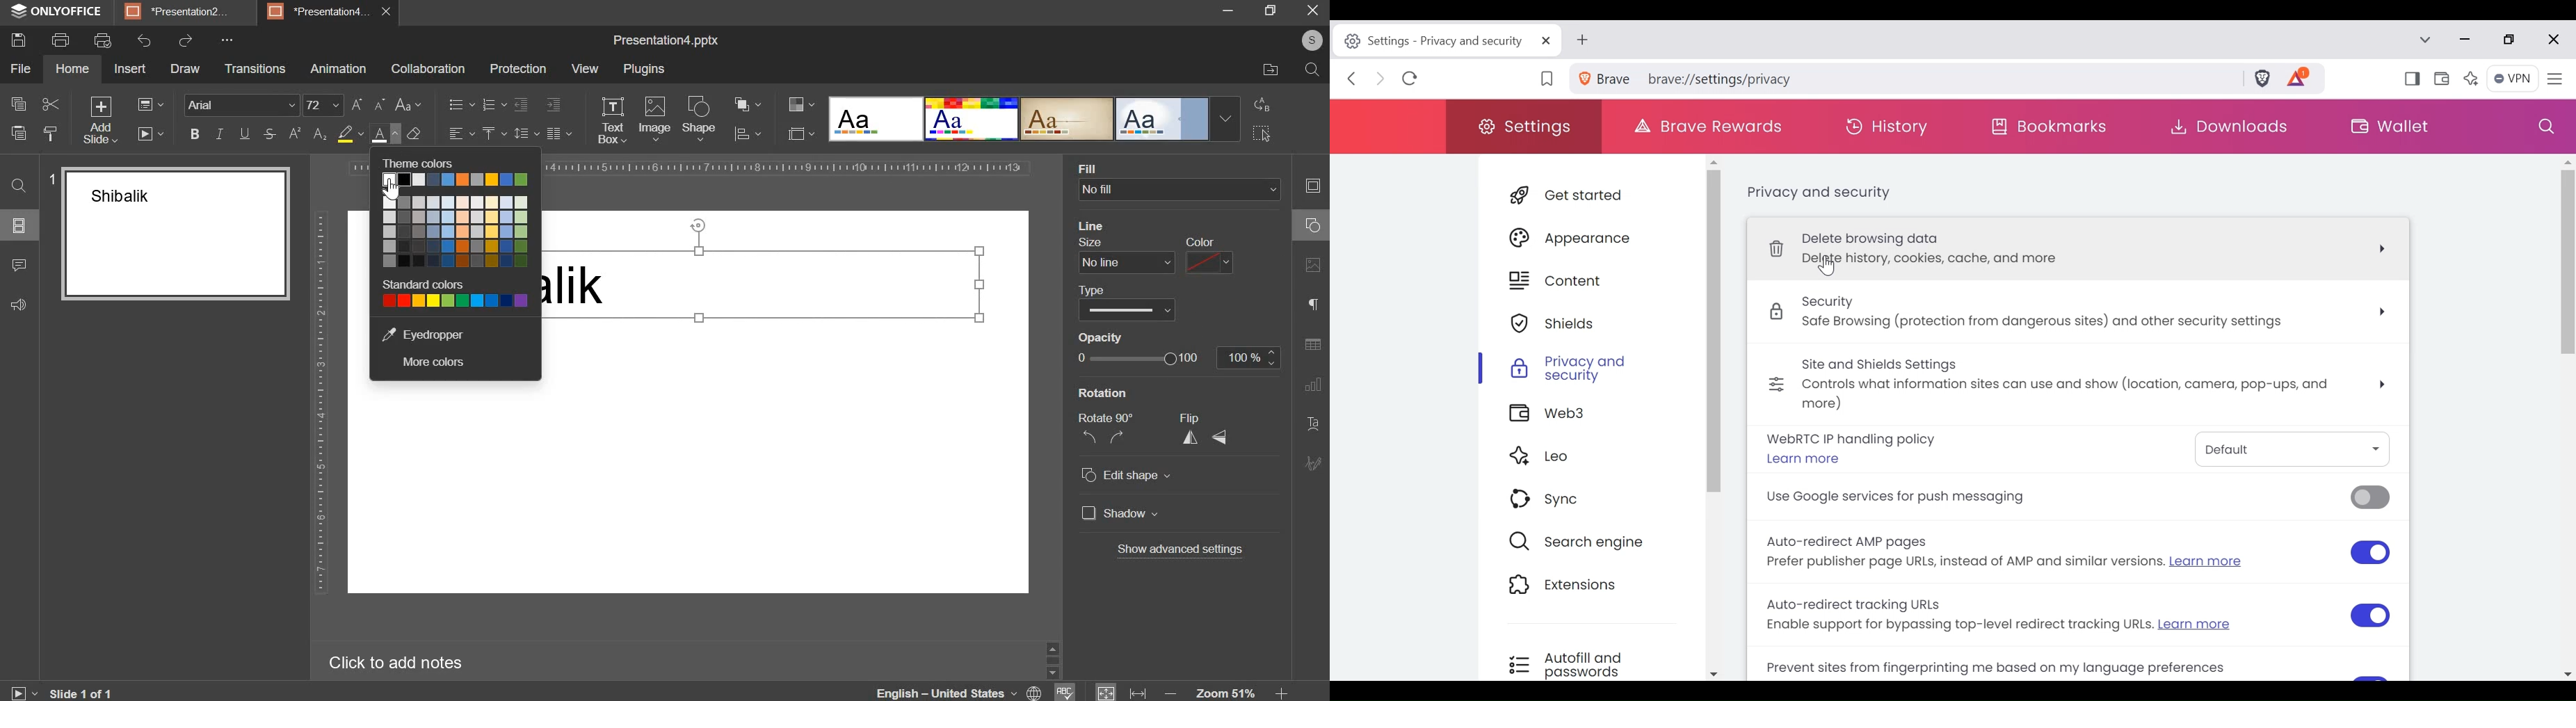  What do you see at coordinates (426, 284) in the screenshot?
I see `standard colors` at bounding box center [426, 284].